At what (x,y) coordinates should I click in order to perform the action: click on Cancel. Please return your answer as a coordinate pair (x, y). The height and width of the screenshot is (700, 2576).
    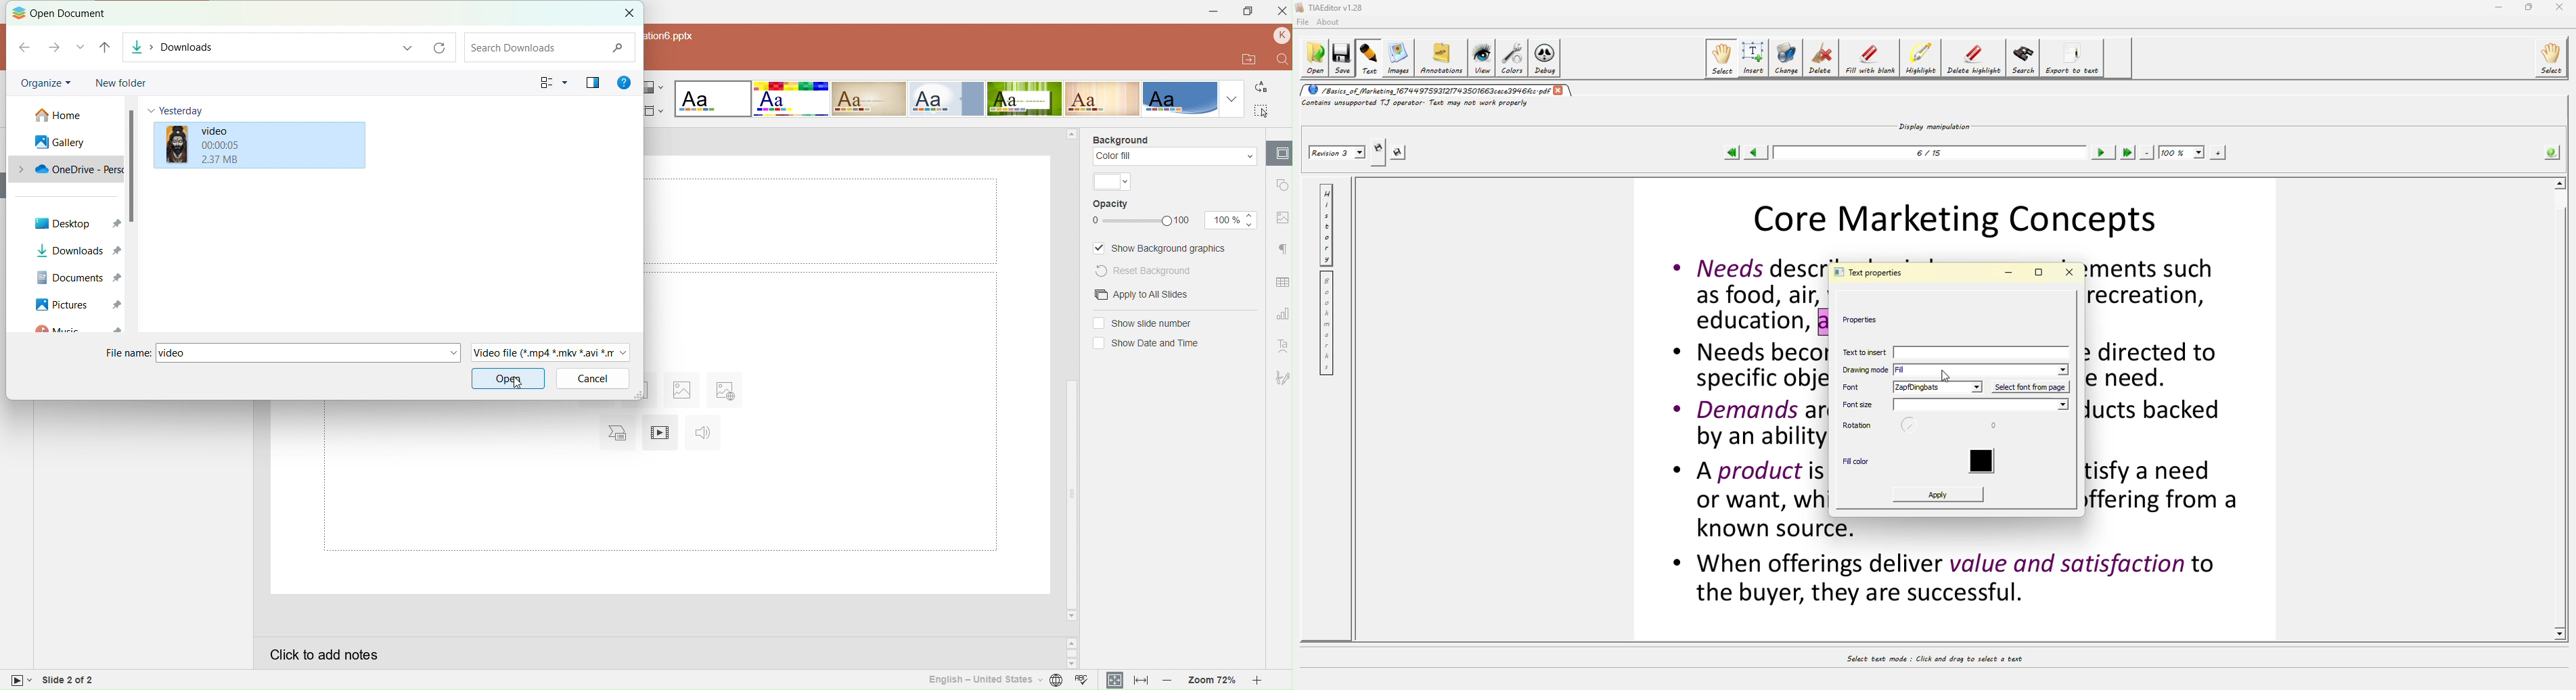
    Looking at the image, I should click on (591, 379).